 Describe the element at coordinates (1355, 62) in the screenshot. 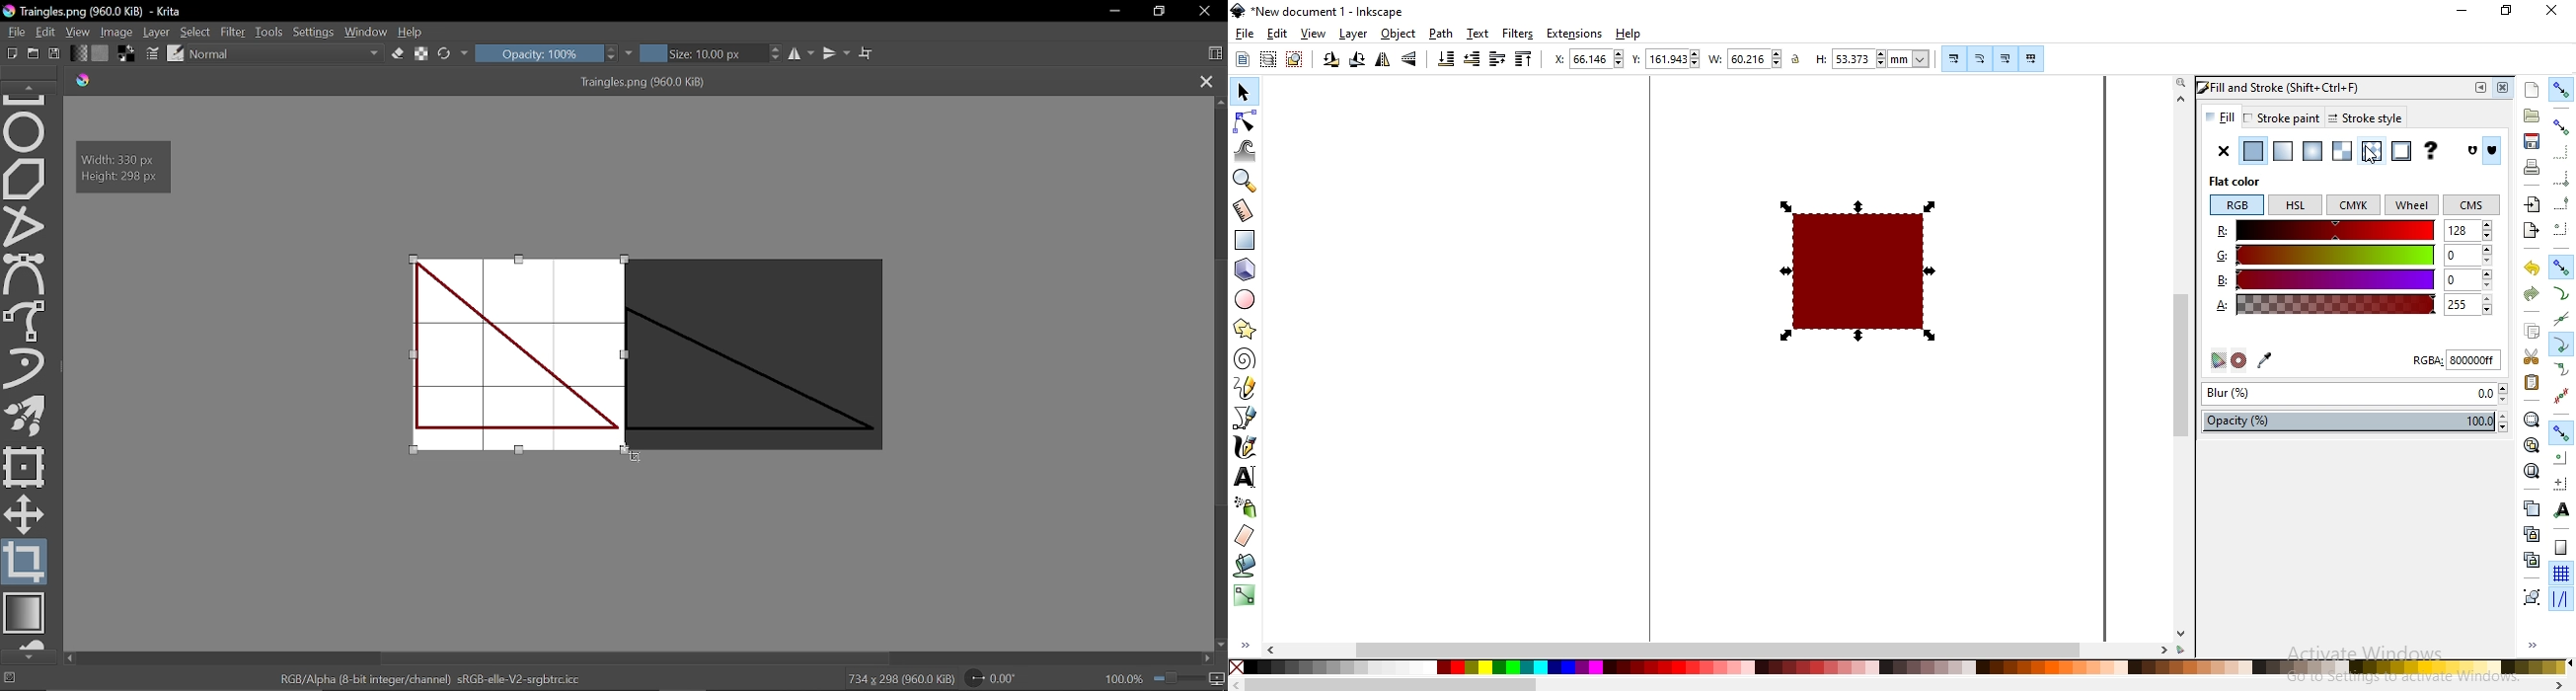

I see `rotate 90 clockwiise` at that location.